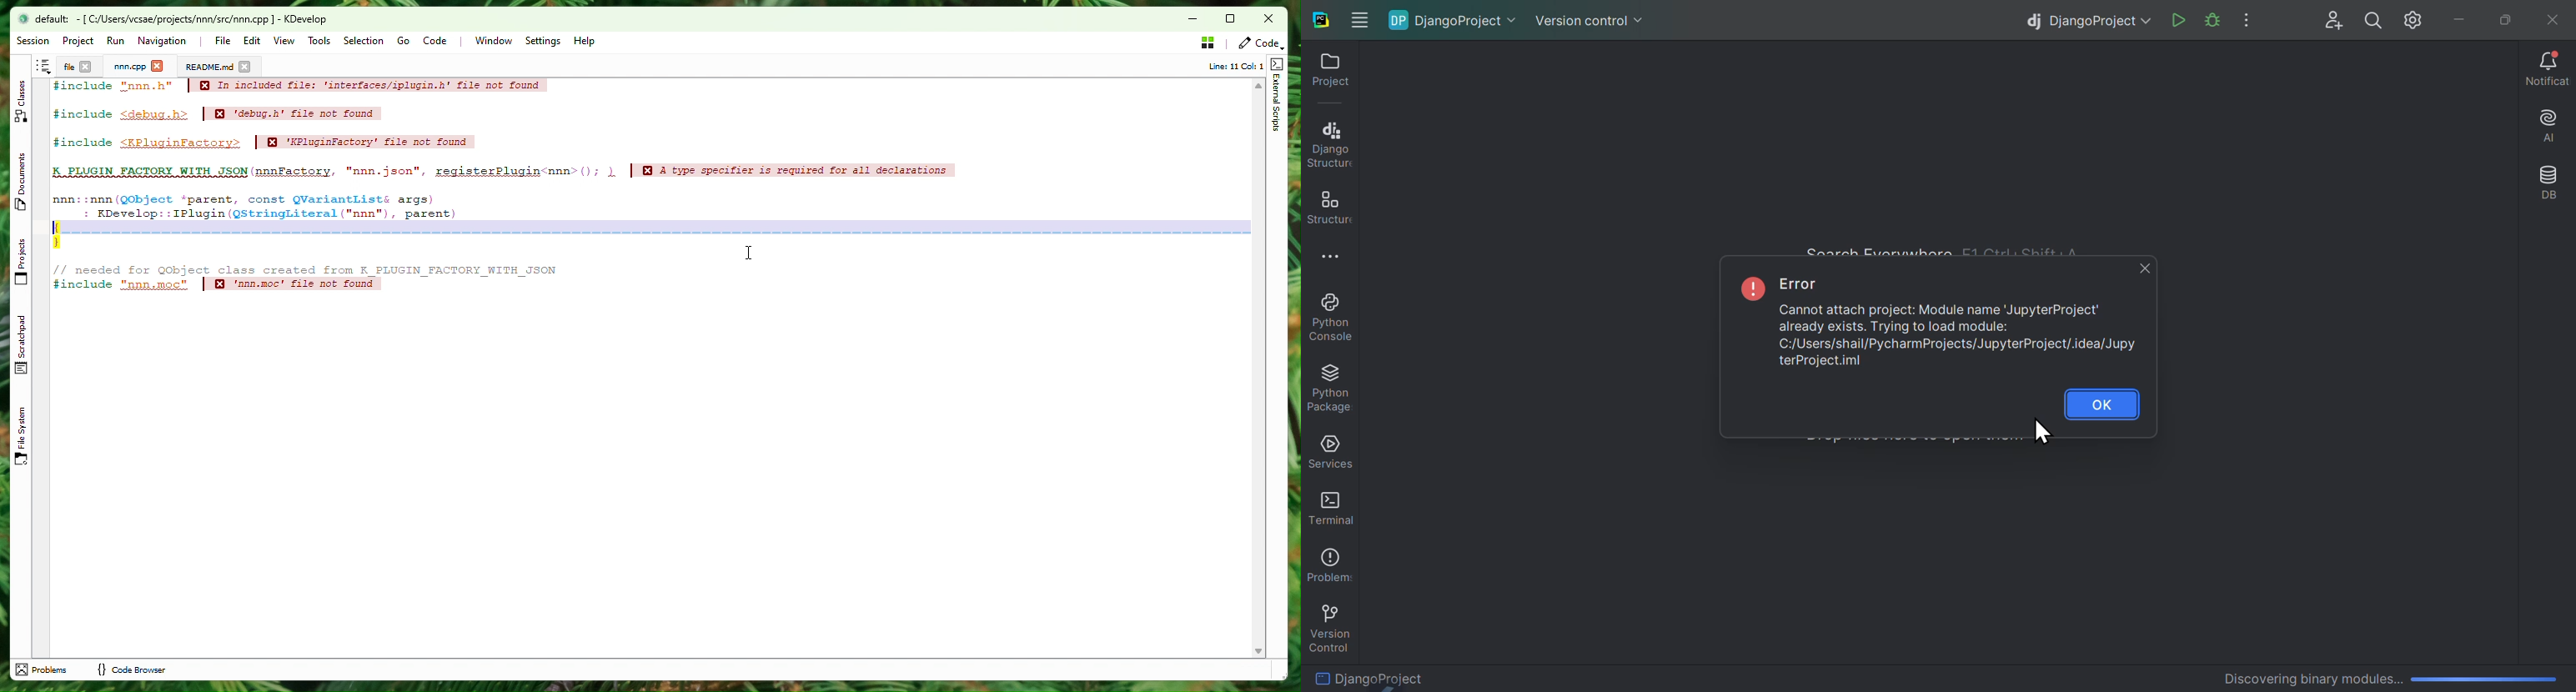 This screenshot has width=2576, height=700. I want to click on Django Project, so click(1415, 676).